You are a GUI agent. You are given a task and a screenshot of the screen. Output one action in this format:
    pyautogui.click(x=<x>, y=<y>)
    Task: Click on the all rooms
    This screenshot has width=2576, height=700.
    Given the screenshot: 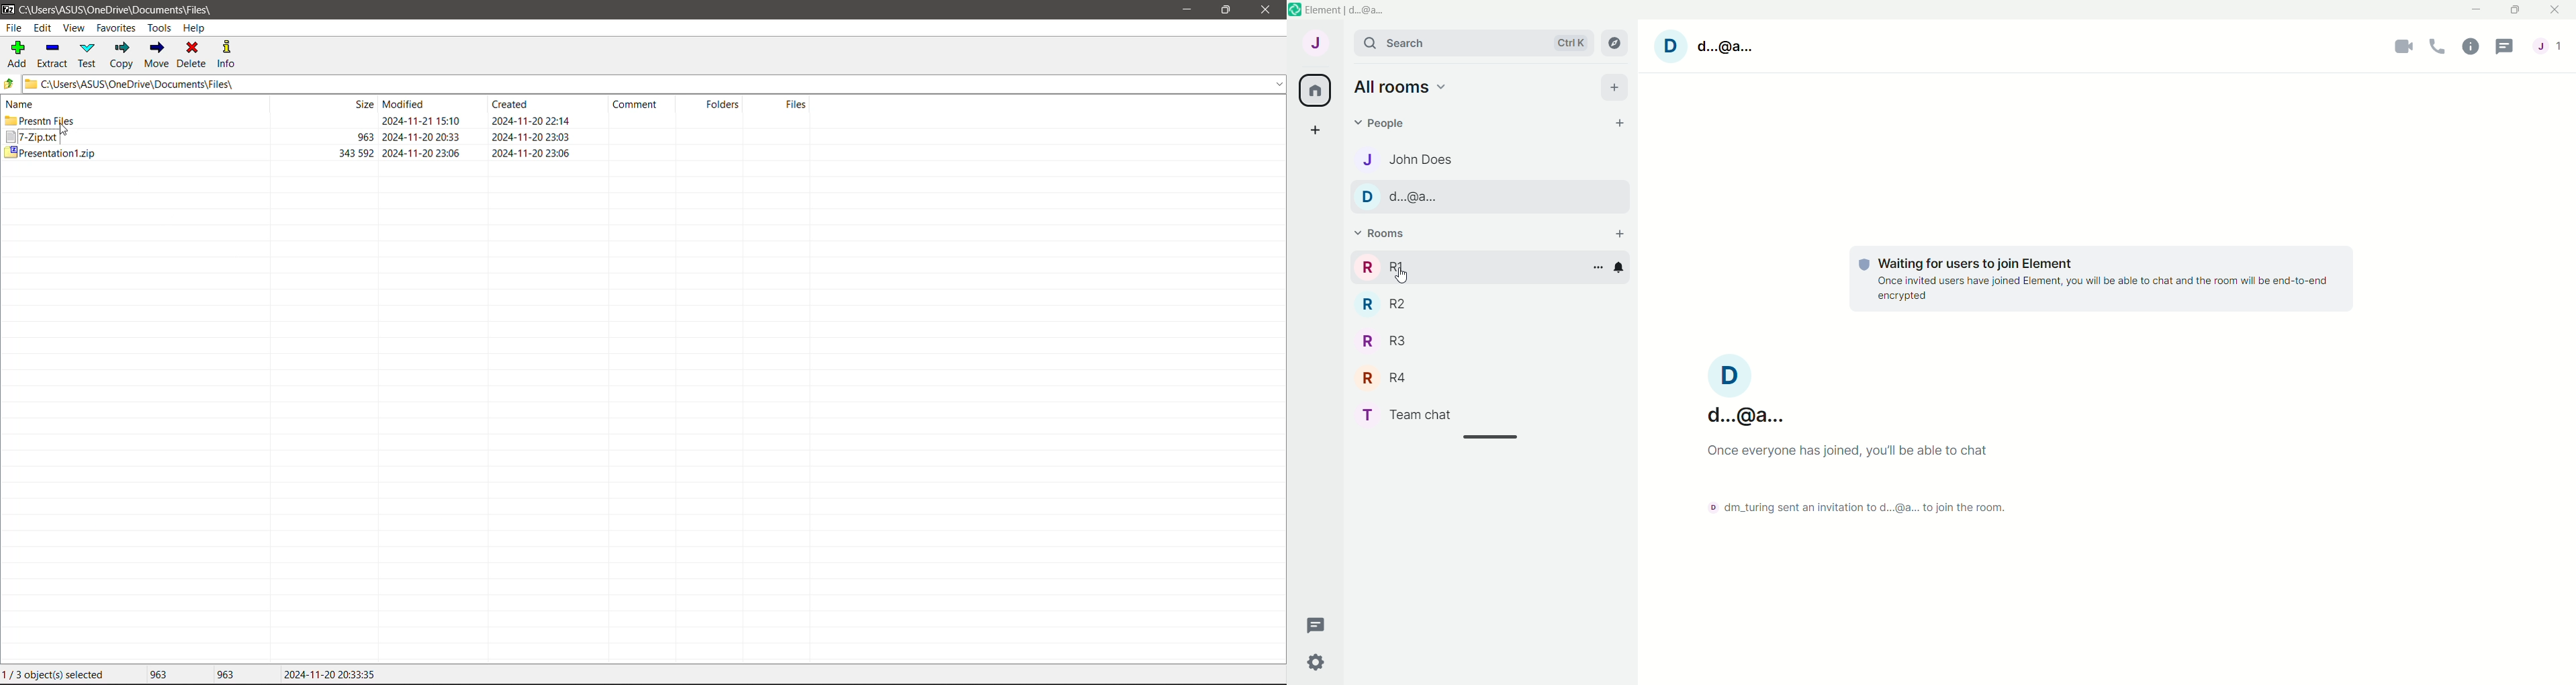 What is the action you would take?
    pyautogui.click(x=1314, y=90)
    